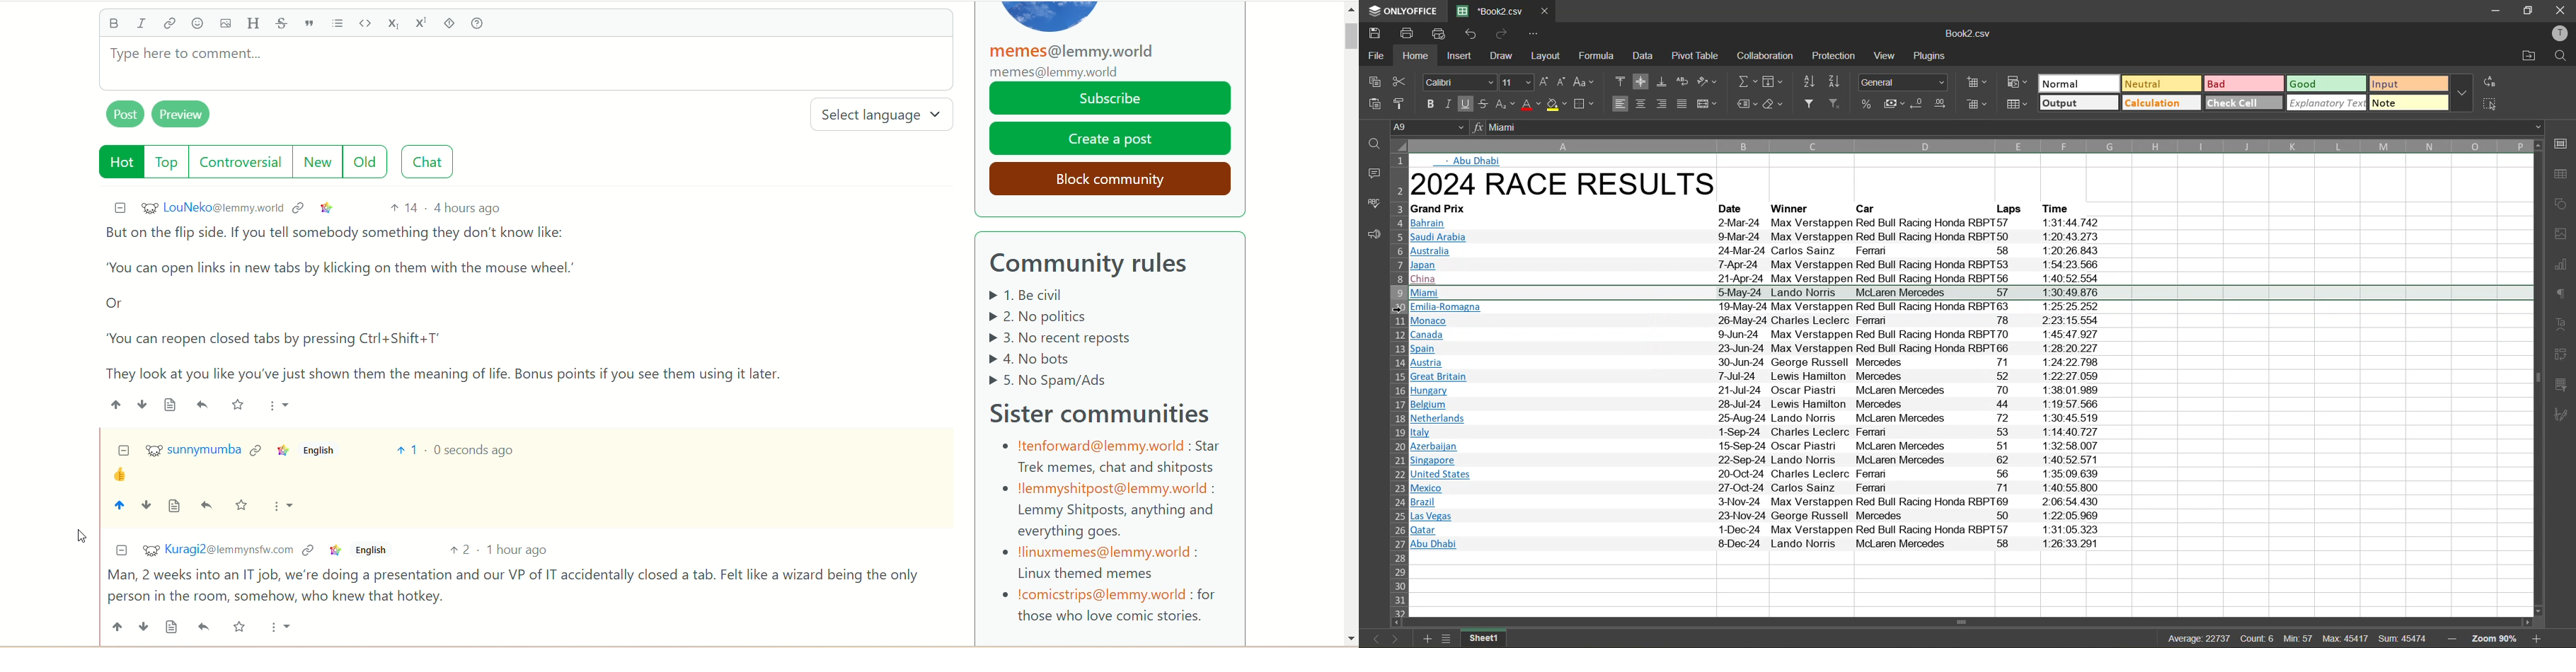 This screenshot has height=672, width=2576. What do you see at coordinates (1400, 101) in the screenshot?
I see `copy style` at bounding box center [1400, 101].